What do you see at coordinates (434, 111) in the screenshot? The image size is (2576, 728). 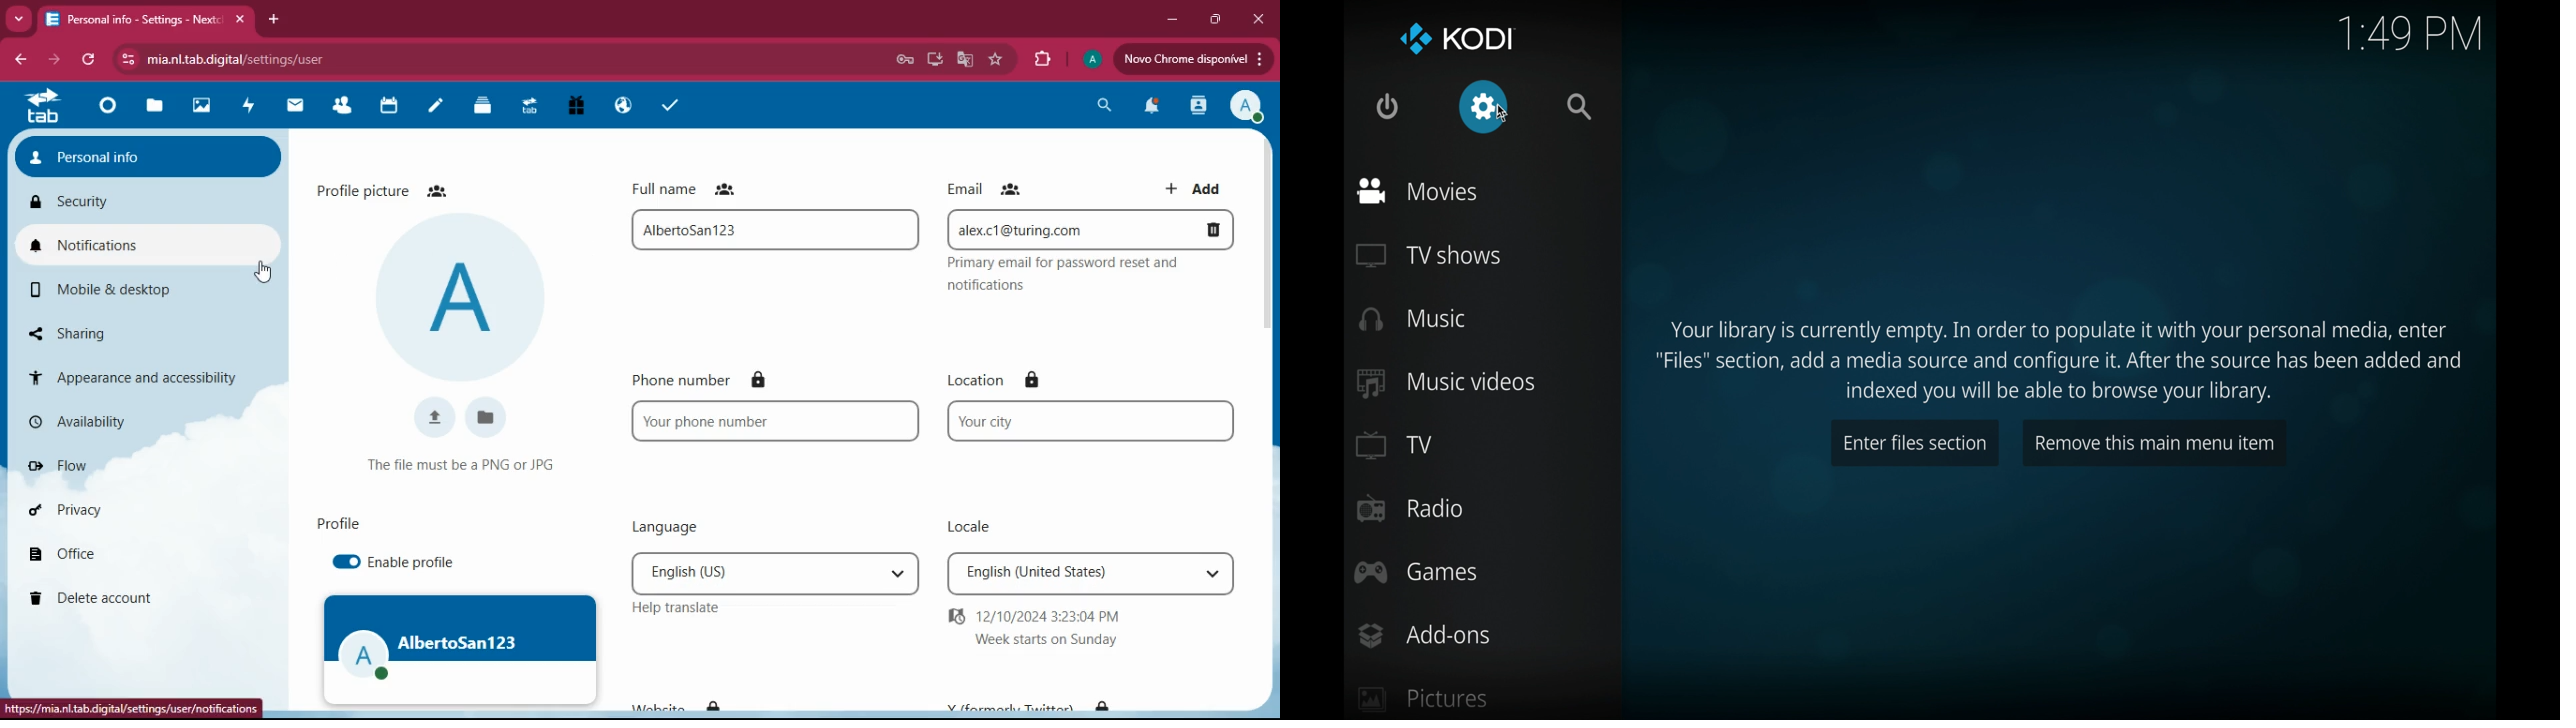 I see `notes` at bounding box center [434, 111].